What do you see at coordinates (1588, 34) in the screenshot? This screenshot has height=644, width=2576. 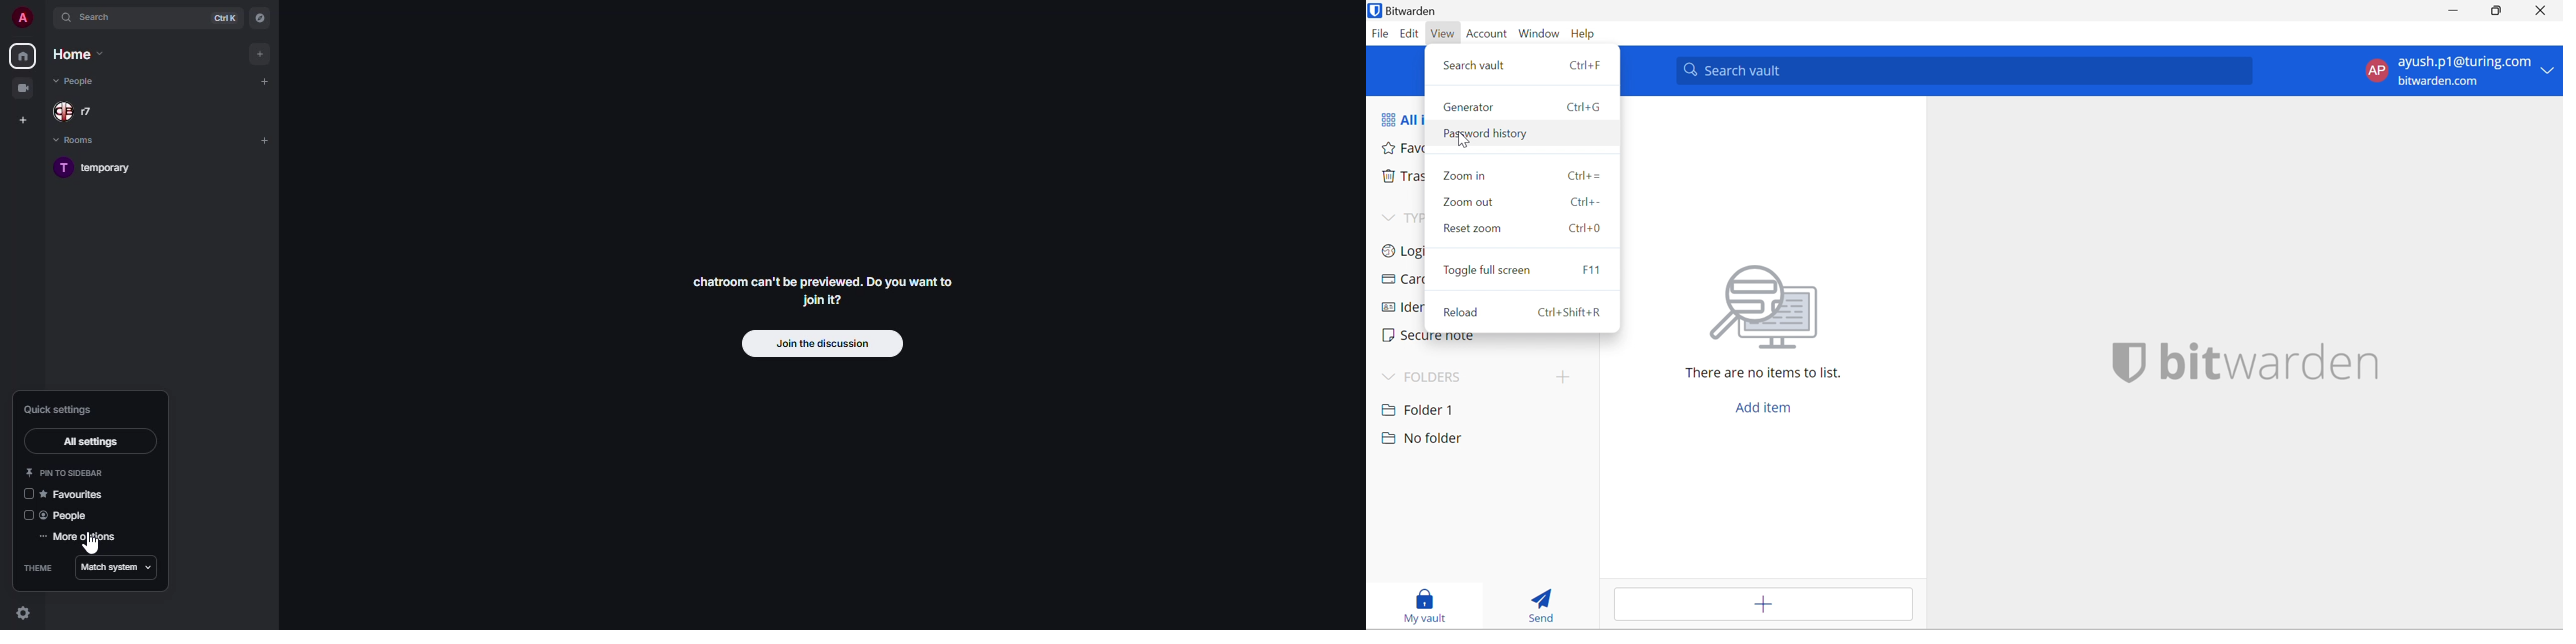 I see `Help` at bounding box center [1588, 34].